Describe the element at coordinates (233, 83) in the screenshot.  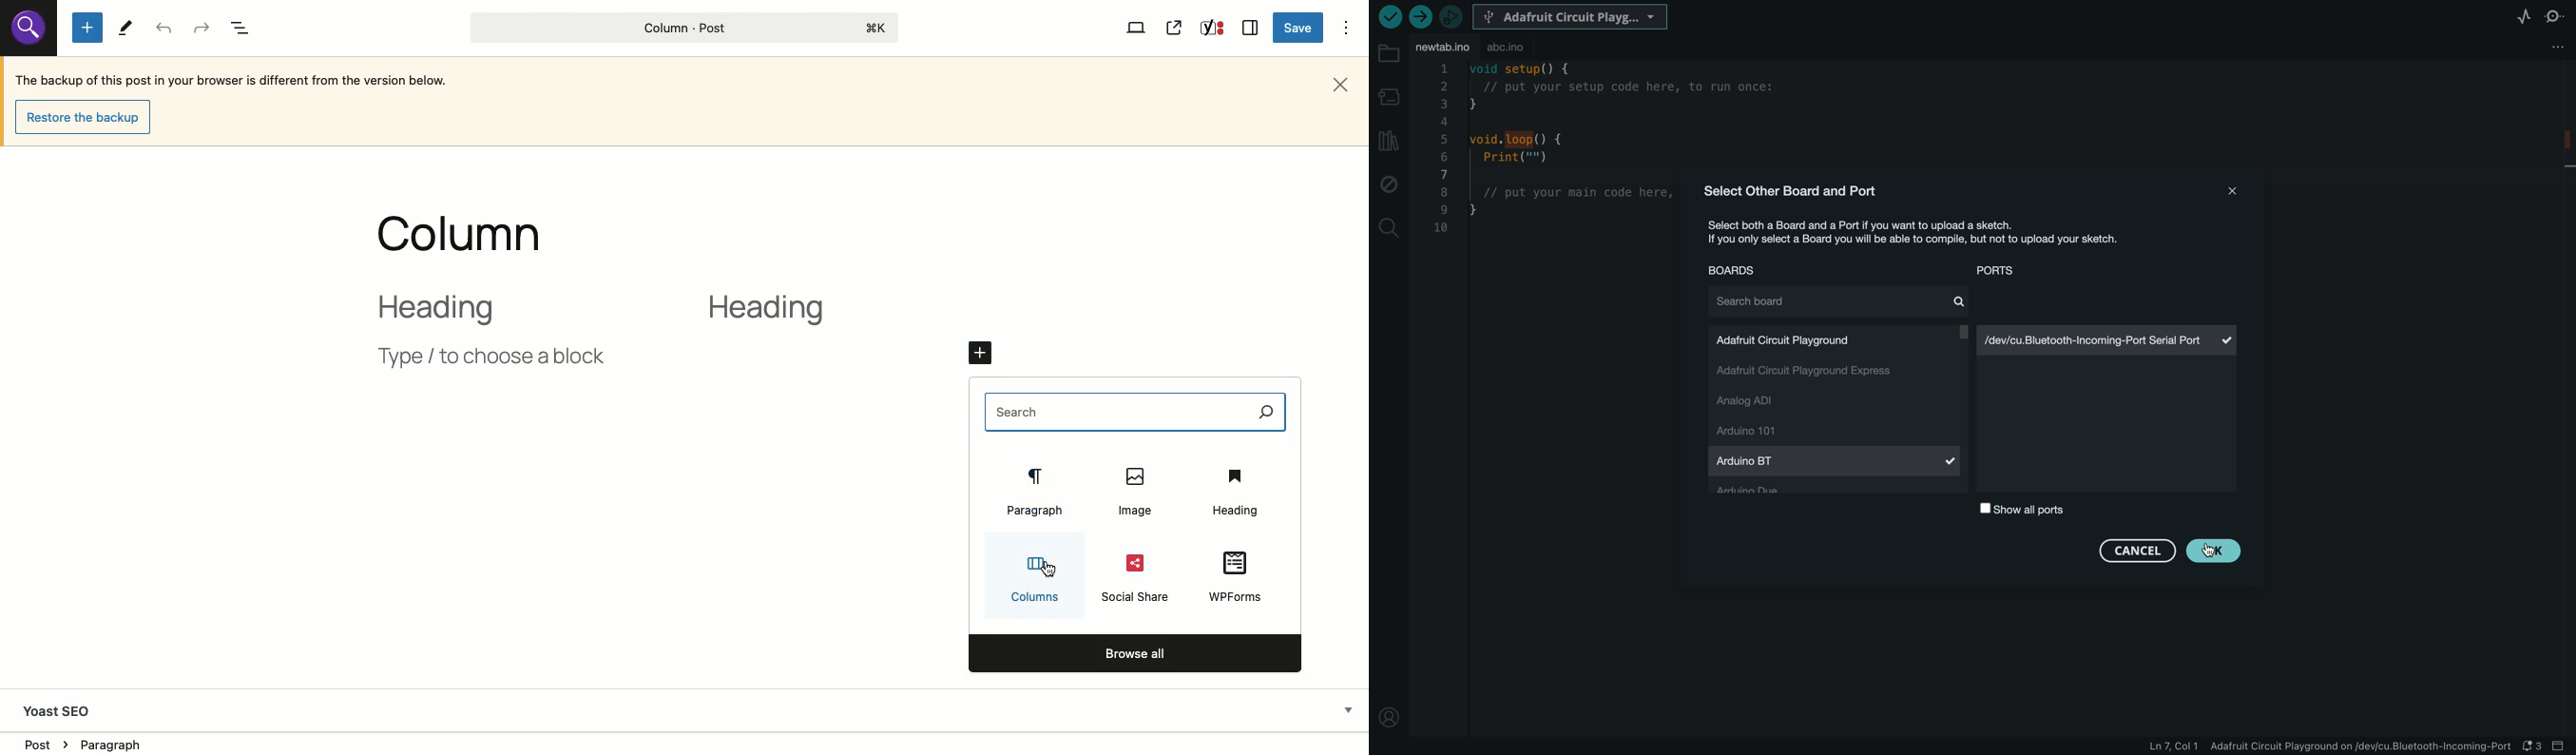
I see `The backup of this post in your browser is different from the version below.` at that location.